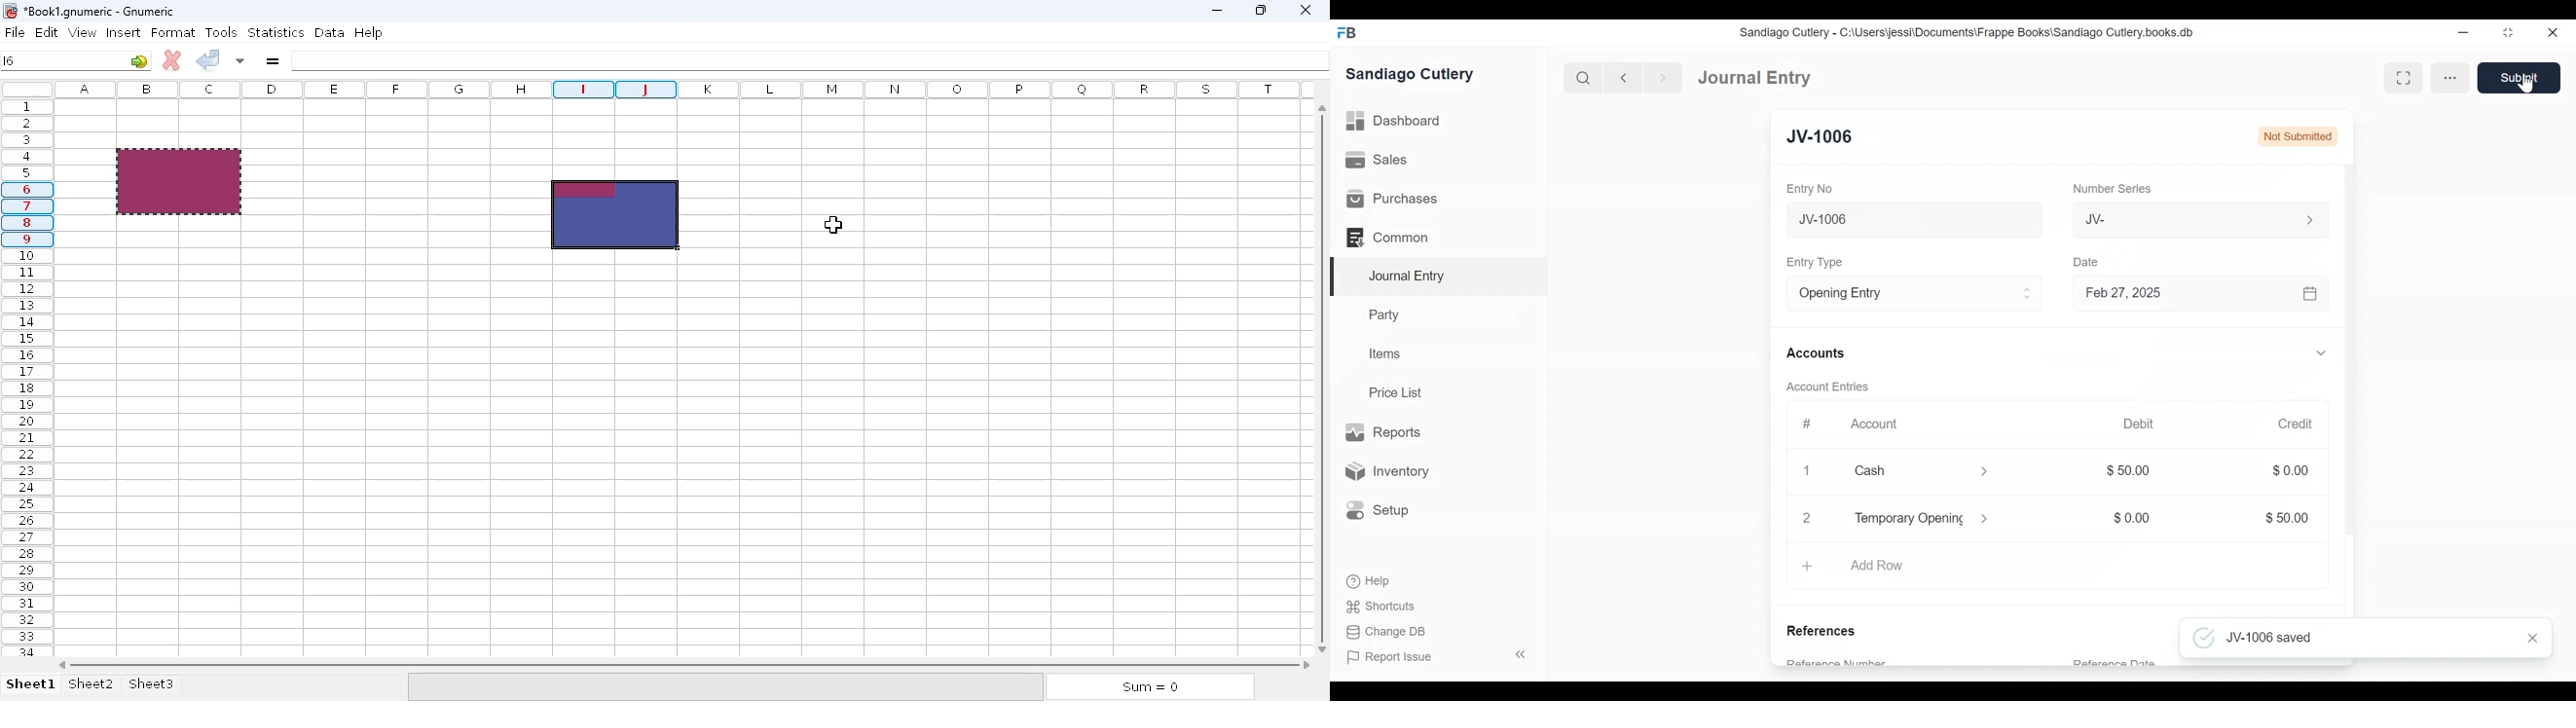 Image resolution: width=2576 pixels, height=728 pixels. I want to click on sum = 0, so click(1148, 687).